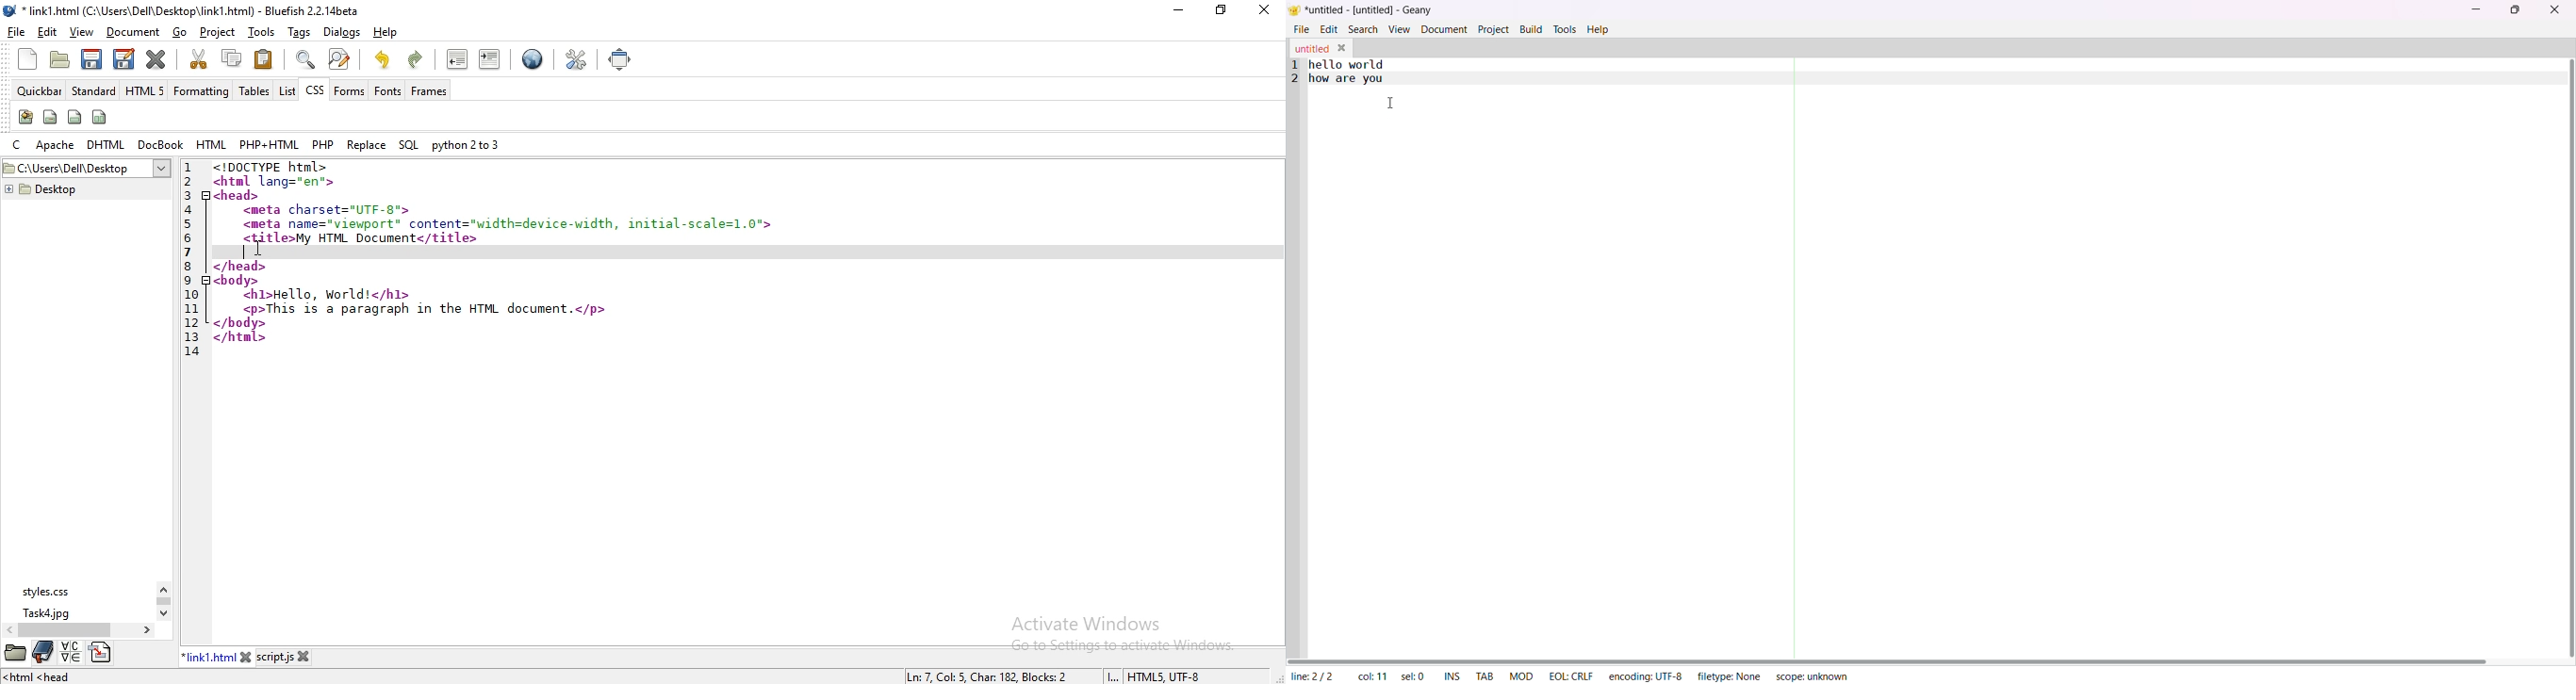 The width and height of the screenshot is (2576, 700). Describe the element at coordinates (191, 309) in the screenshot. I see `11` at that location.